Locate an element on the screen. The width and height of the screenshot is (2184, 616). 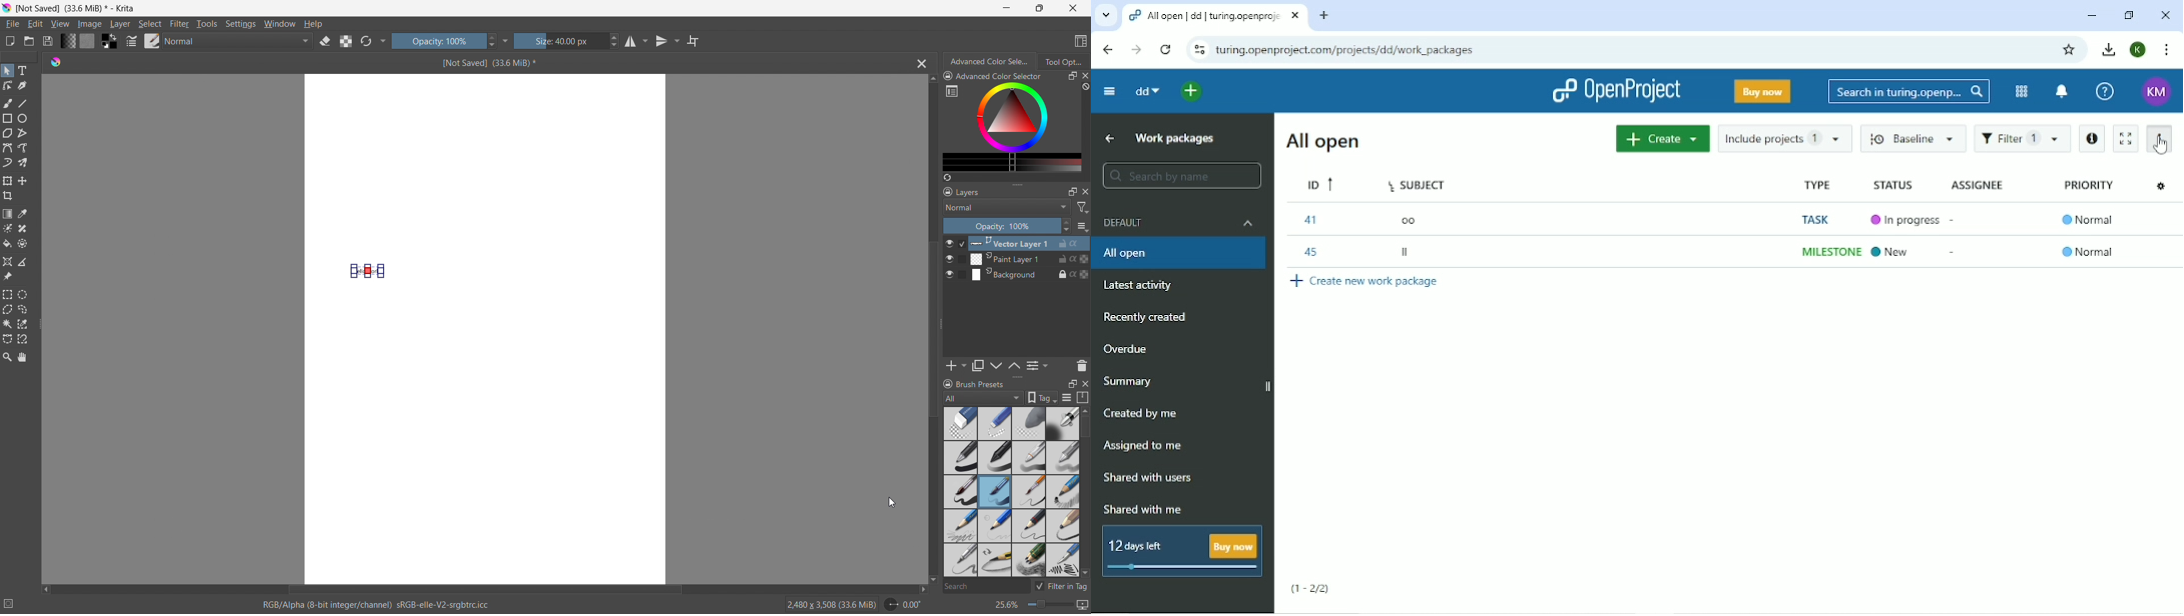
Open quick add menu is located at coordinates (1191, 91).